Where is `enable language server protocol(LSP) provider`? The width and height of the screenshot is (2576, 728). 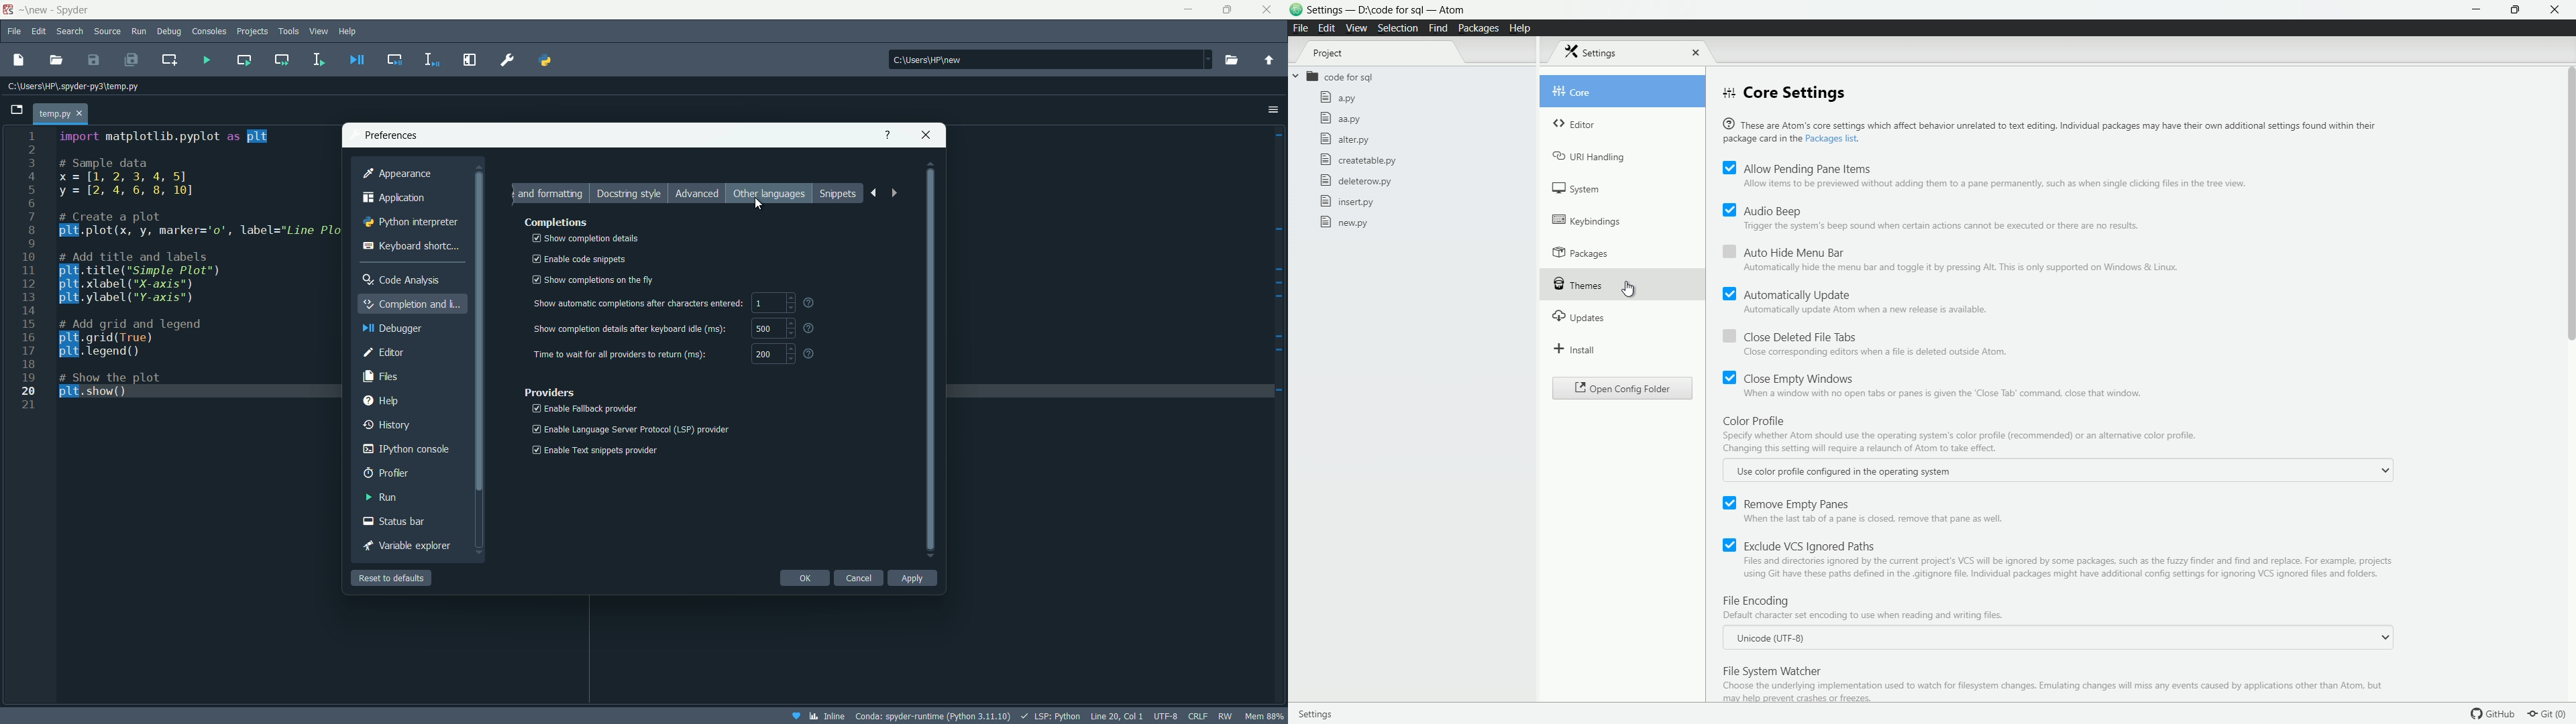
enable language server protocol(LSP) provider is located at coordinates (629, 428).